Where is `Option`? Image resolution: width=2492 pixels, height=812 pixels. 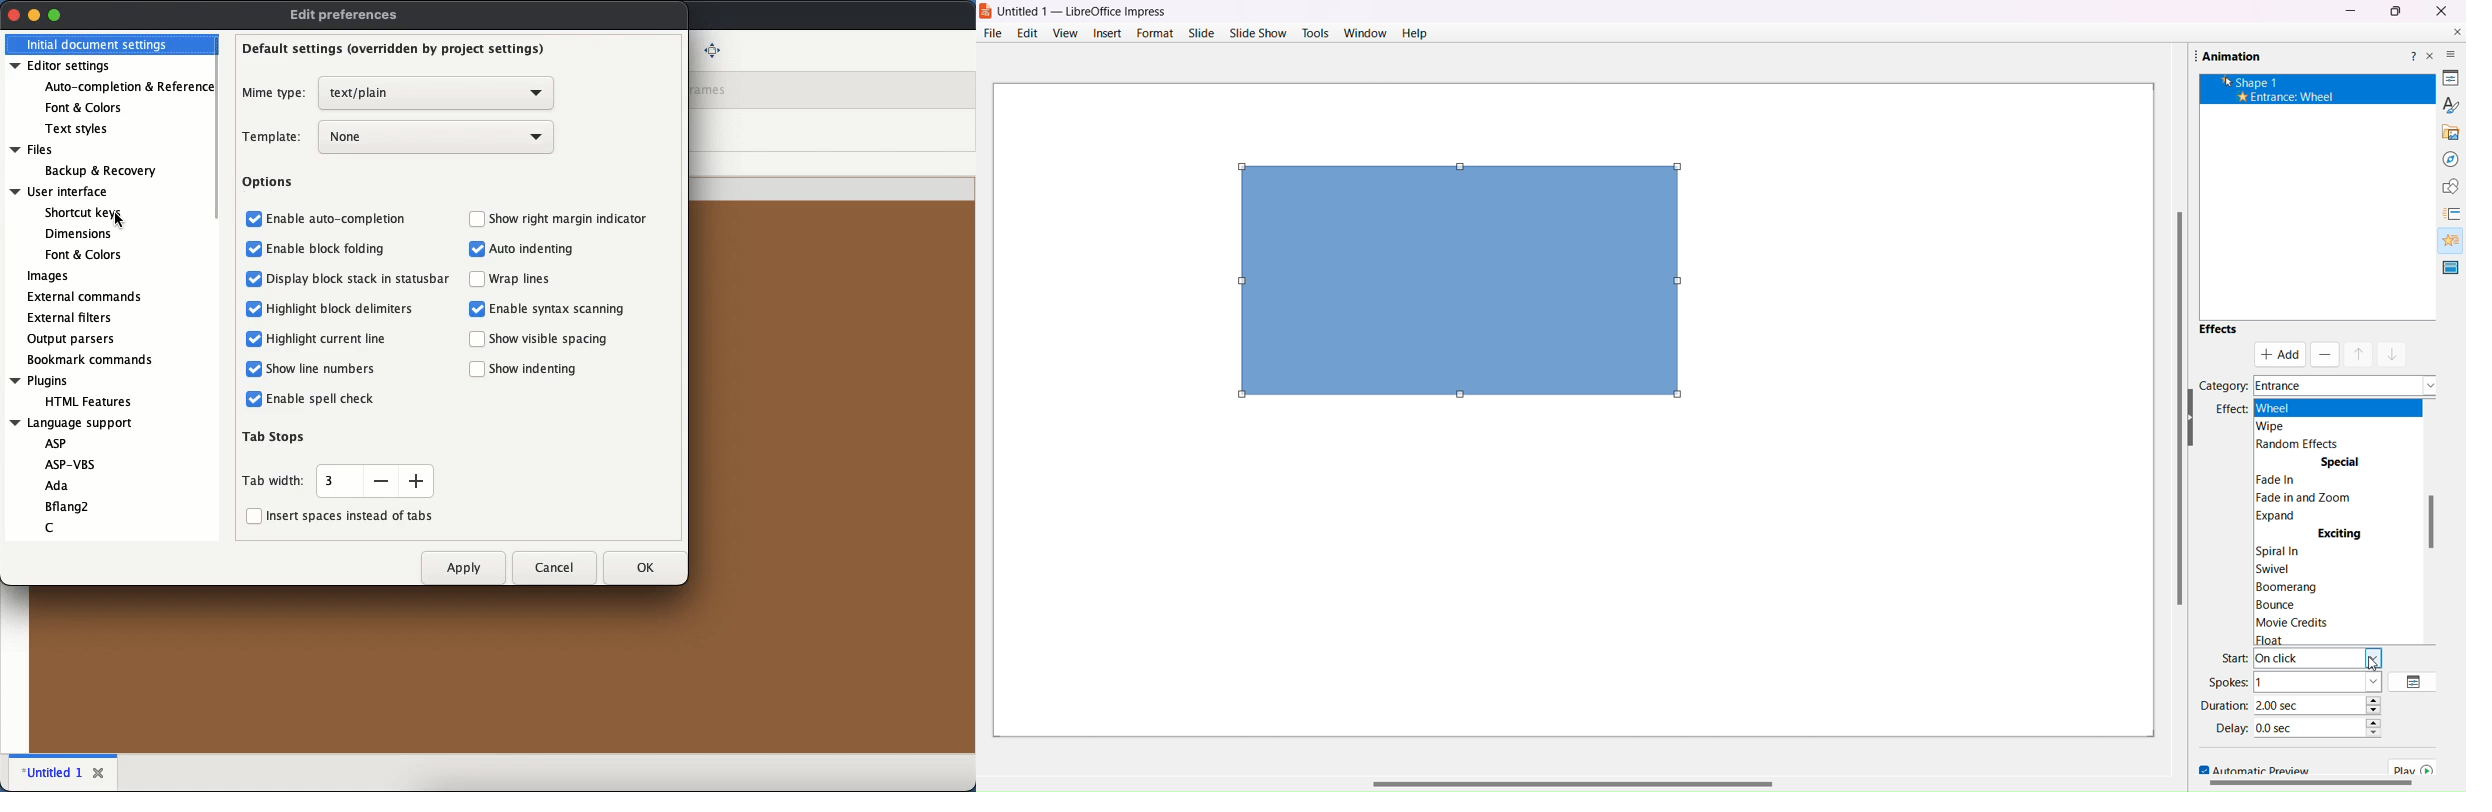 Option is located at coordinates (2416, 681).